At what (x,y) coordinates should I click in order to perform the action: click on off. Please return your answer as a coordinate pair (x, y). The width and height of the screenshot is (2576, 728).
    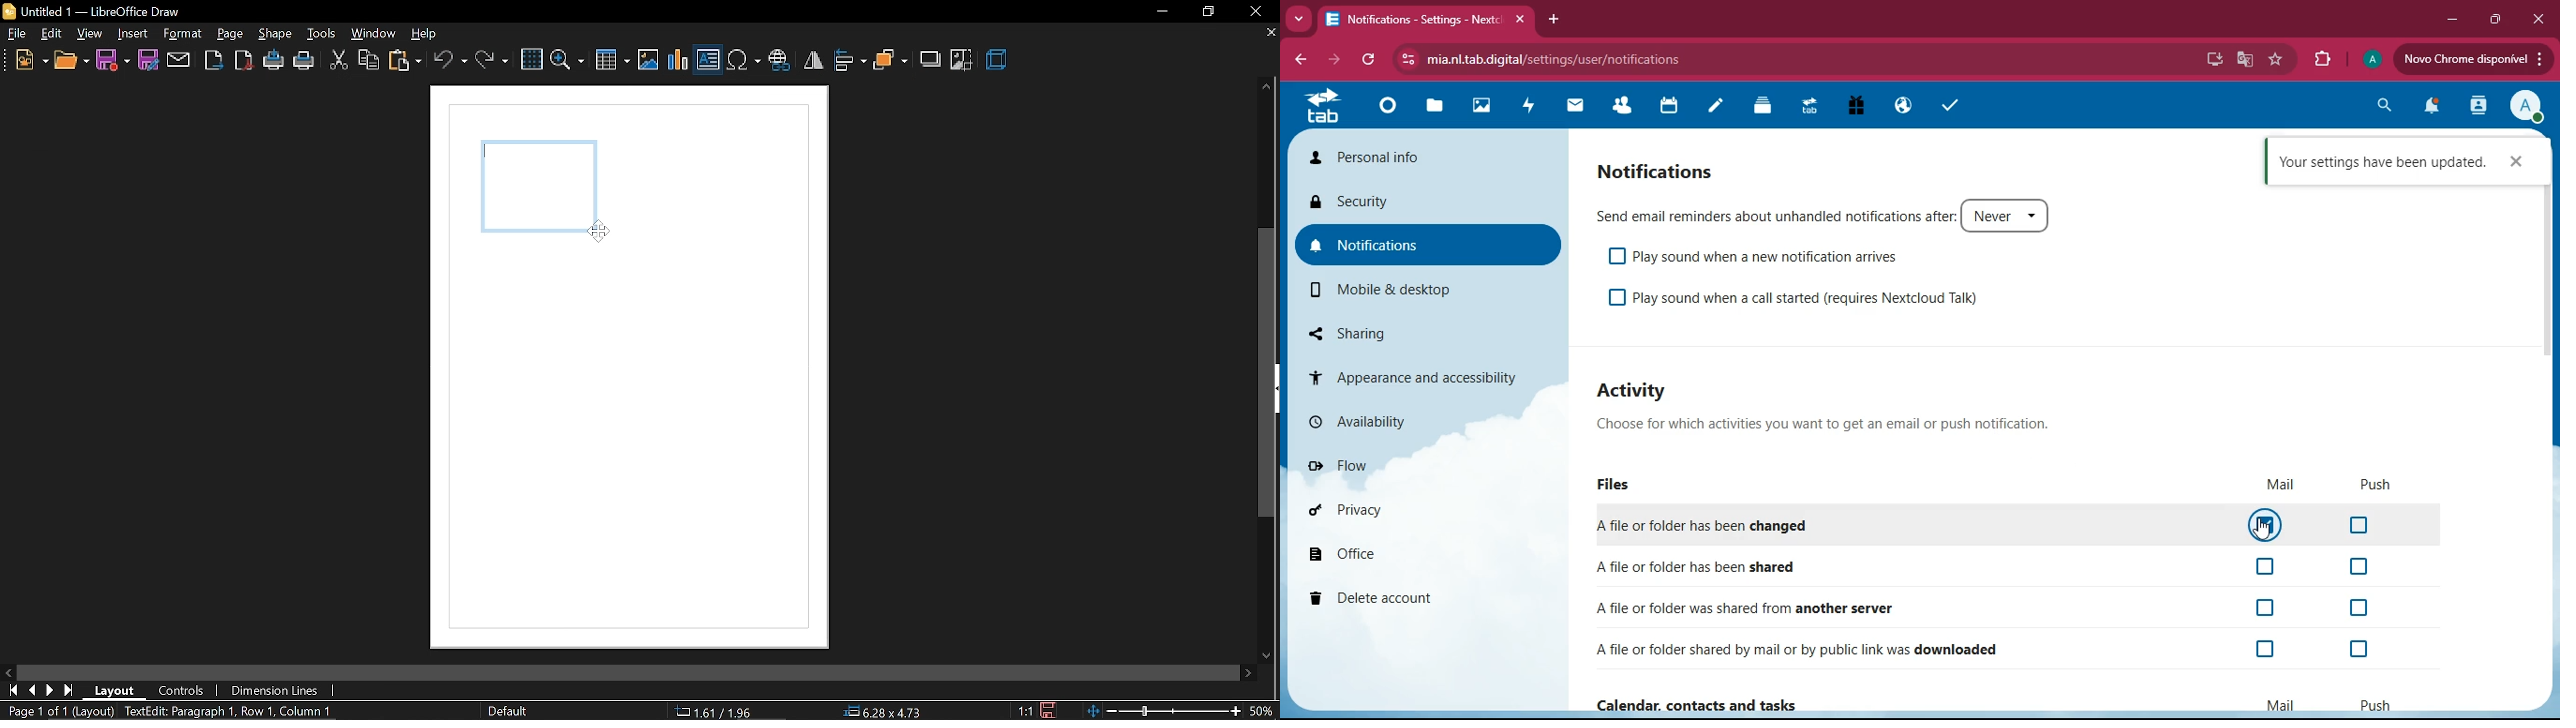
    Looking at the image, I should click on (2362, 608).